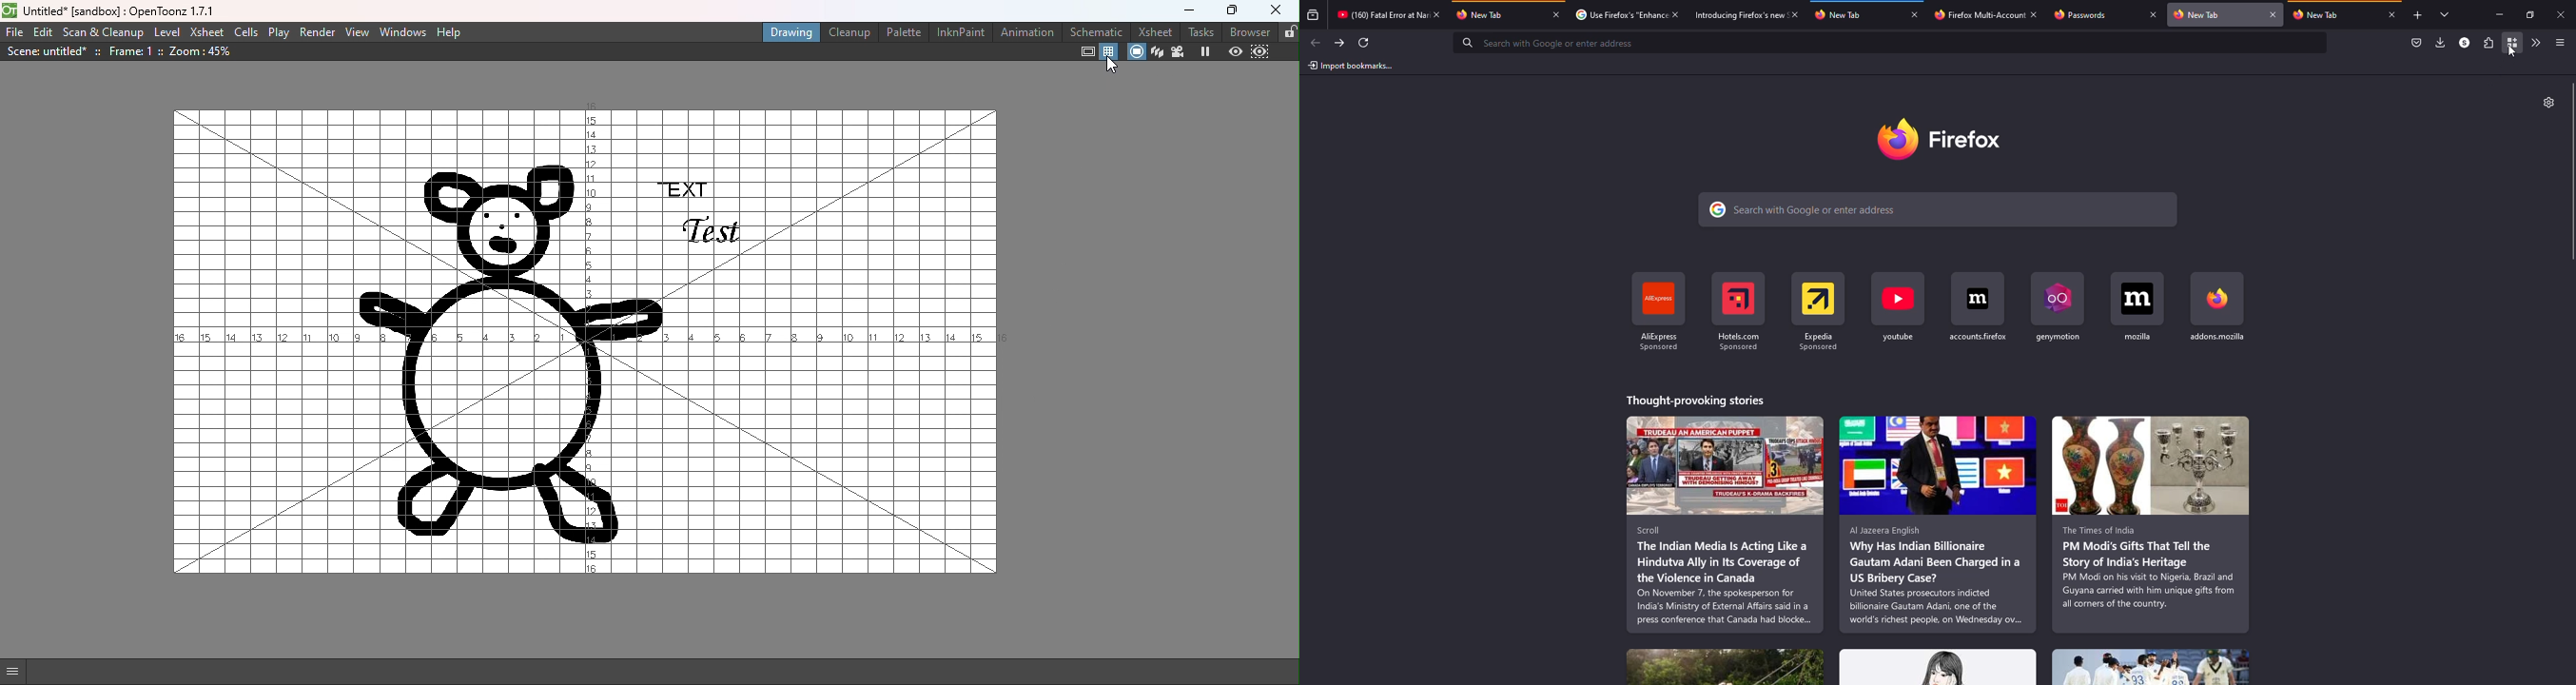  I want to click on Cursor, so click(1110, 68).